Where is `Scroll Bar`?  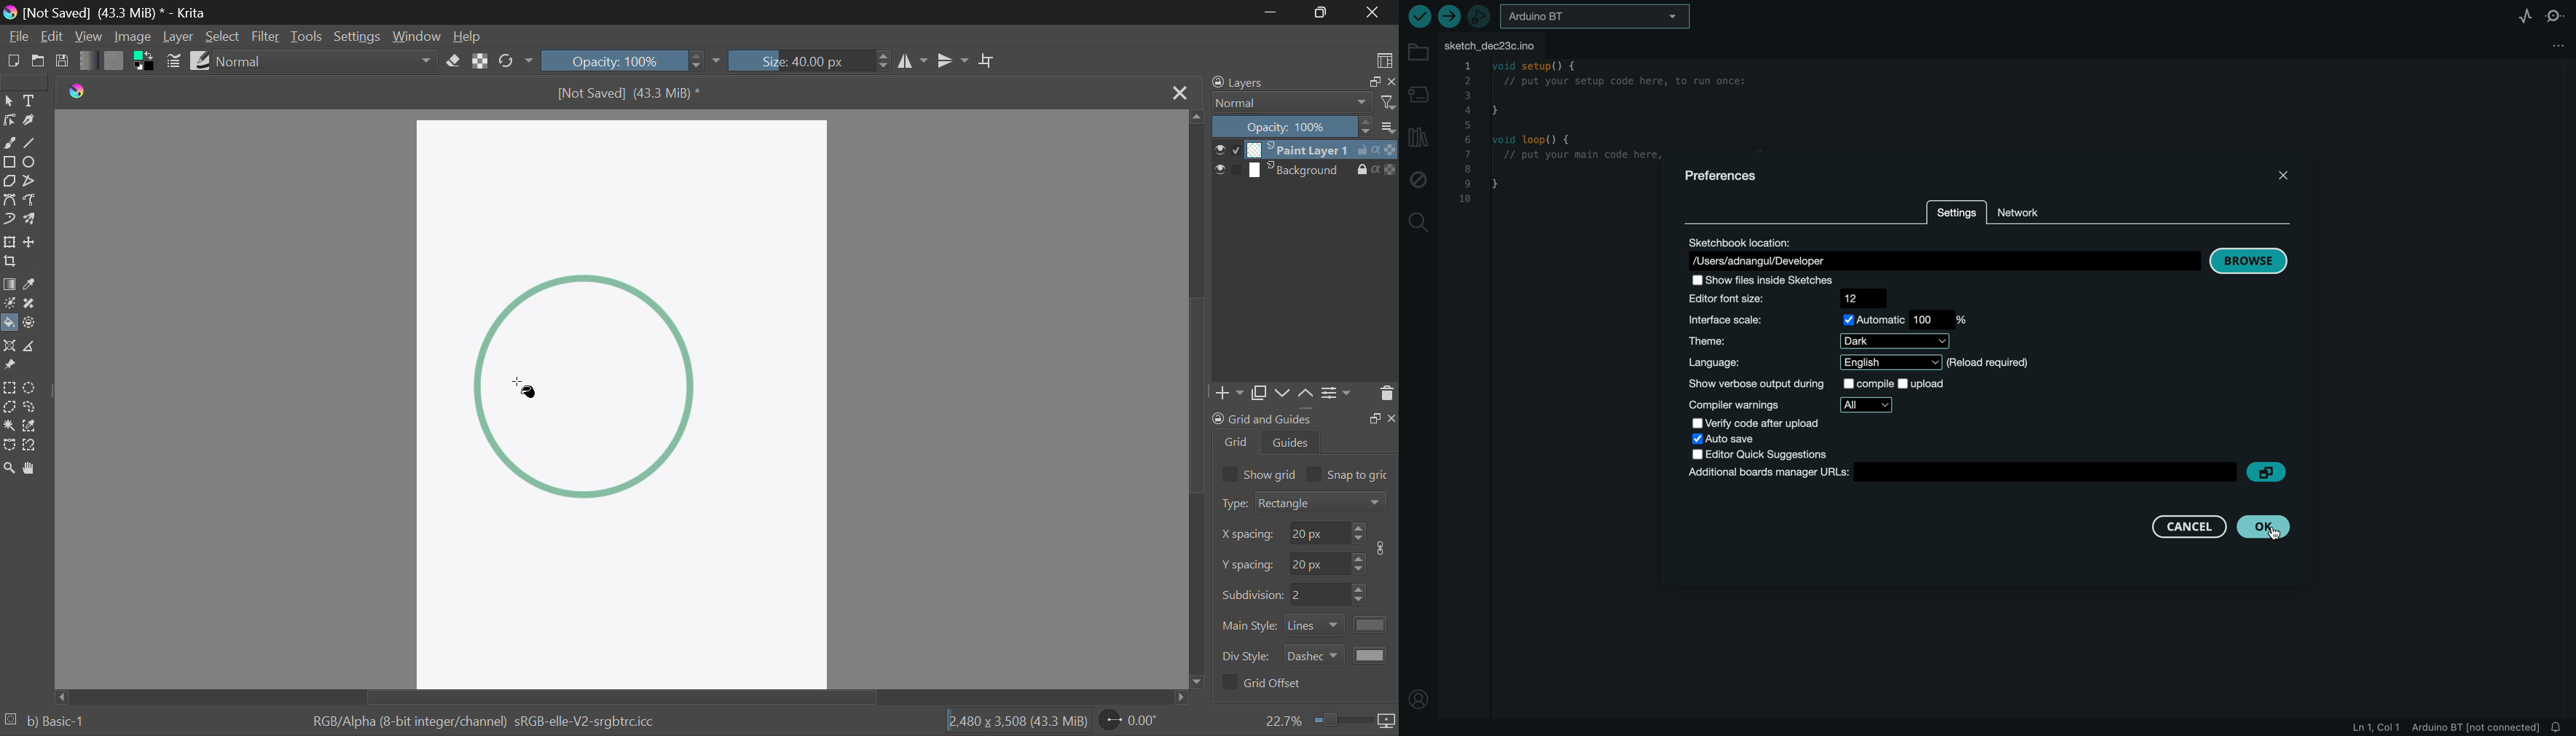
Scroll Bar is located at coordinates (622, 697).